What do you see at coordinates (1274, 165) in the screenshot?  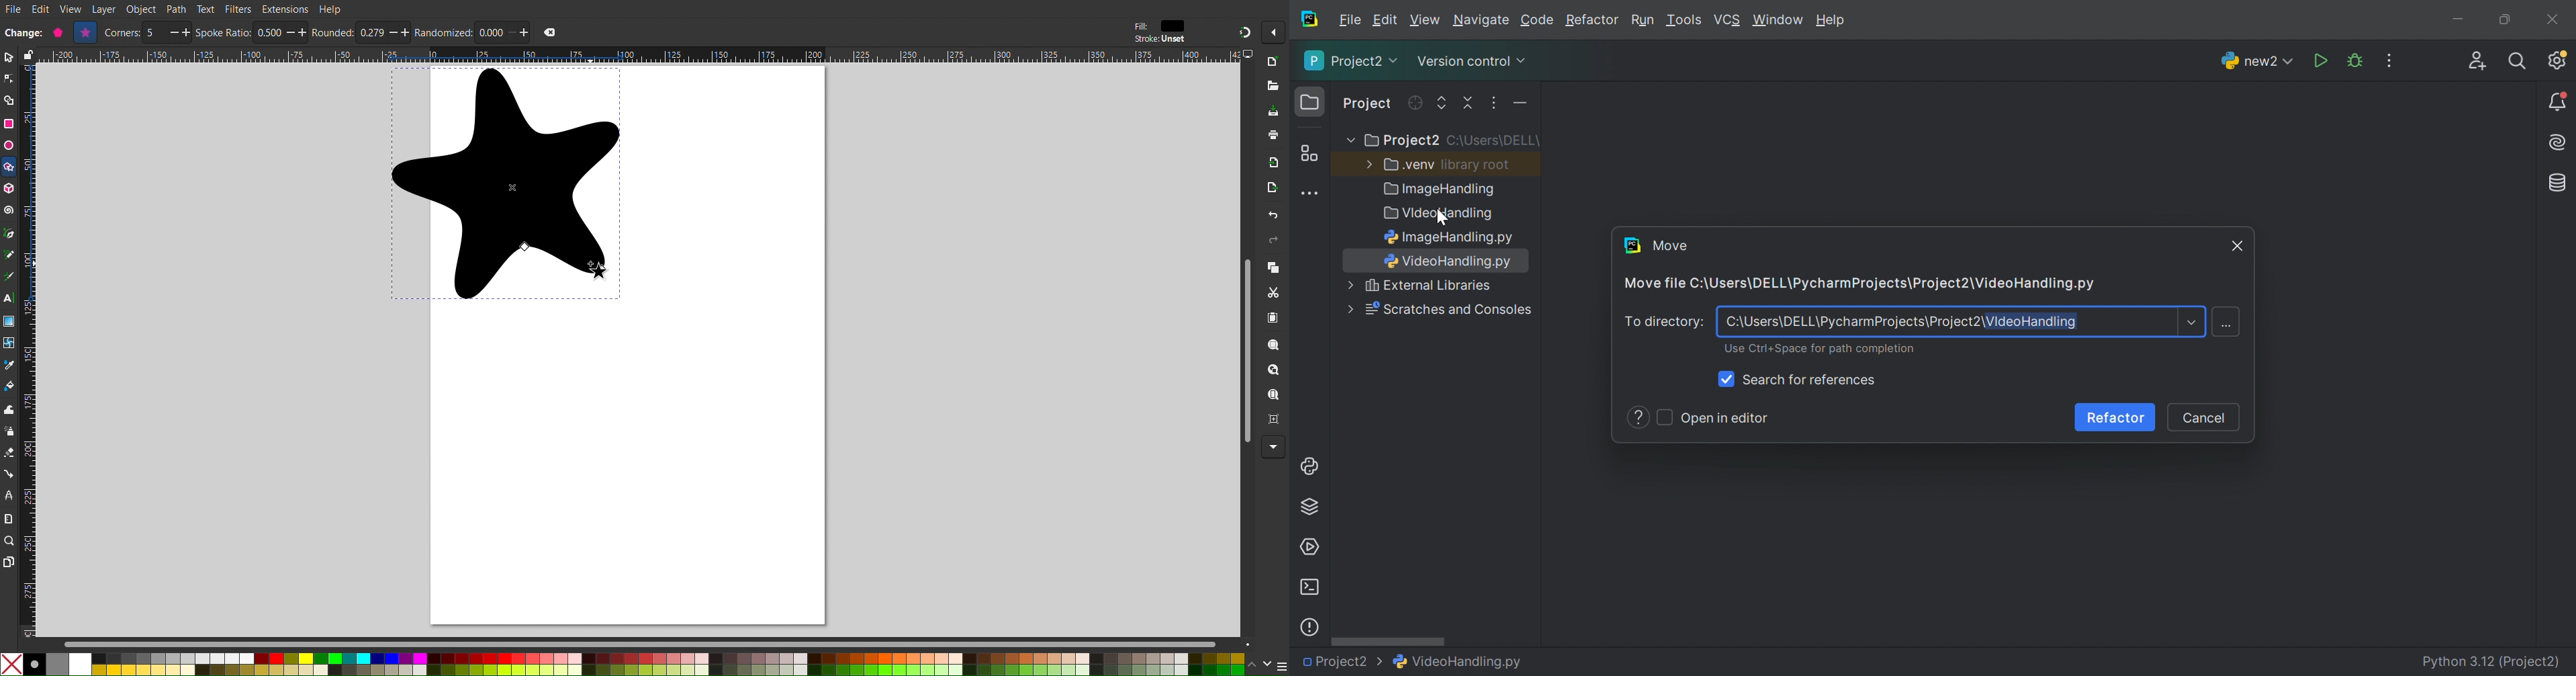 I see `Import Bitmap` at bounding box center [1274, 165].